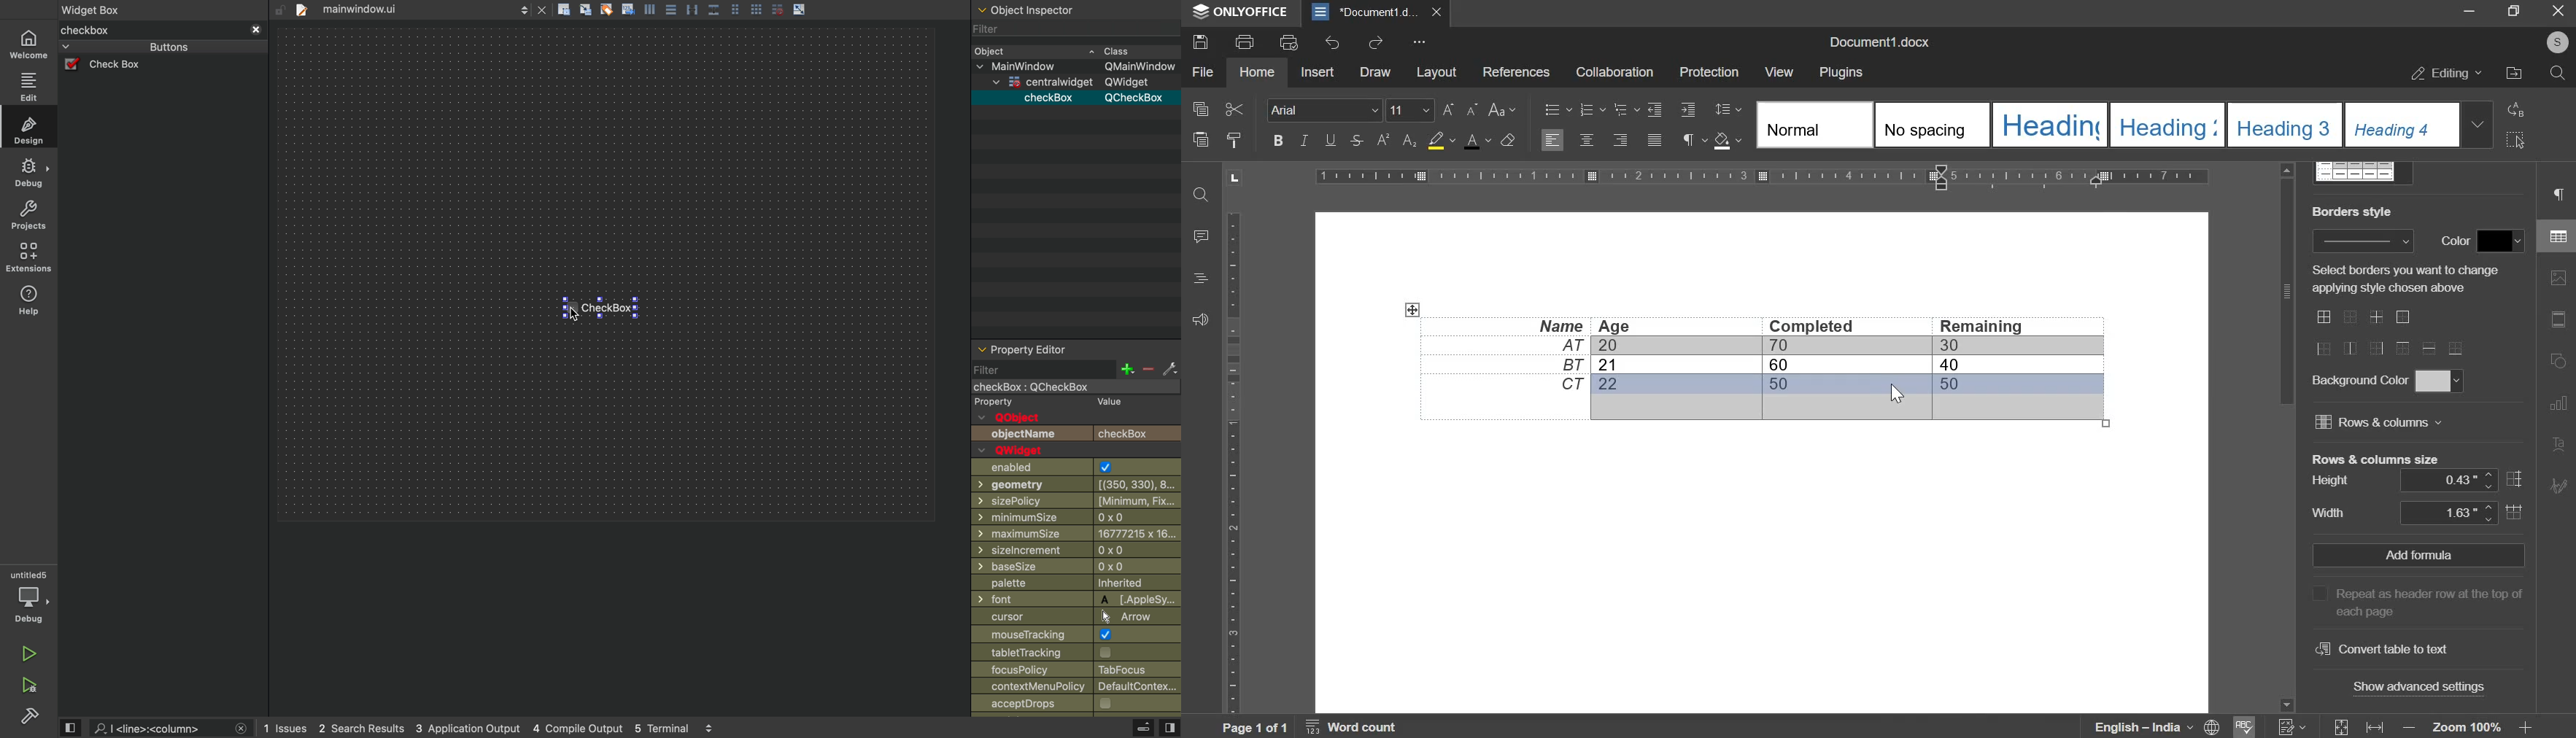 Image resolution: width=2576 pixels, height=756 pixels. Describe the element at coordinates (2437, 381) in the screenshot. I see `background color` at that location.